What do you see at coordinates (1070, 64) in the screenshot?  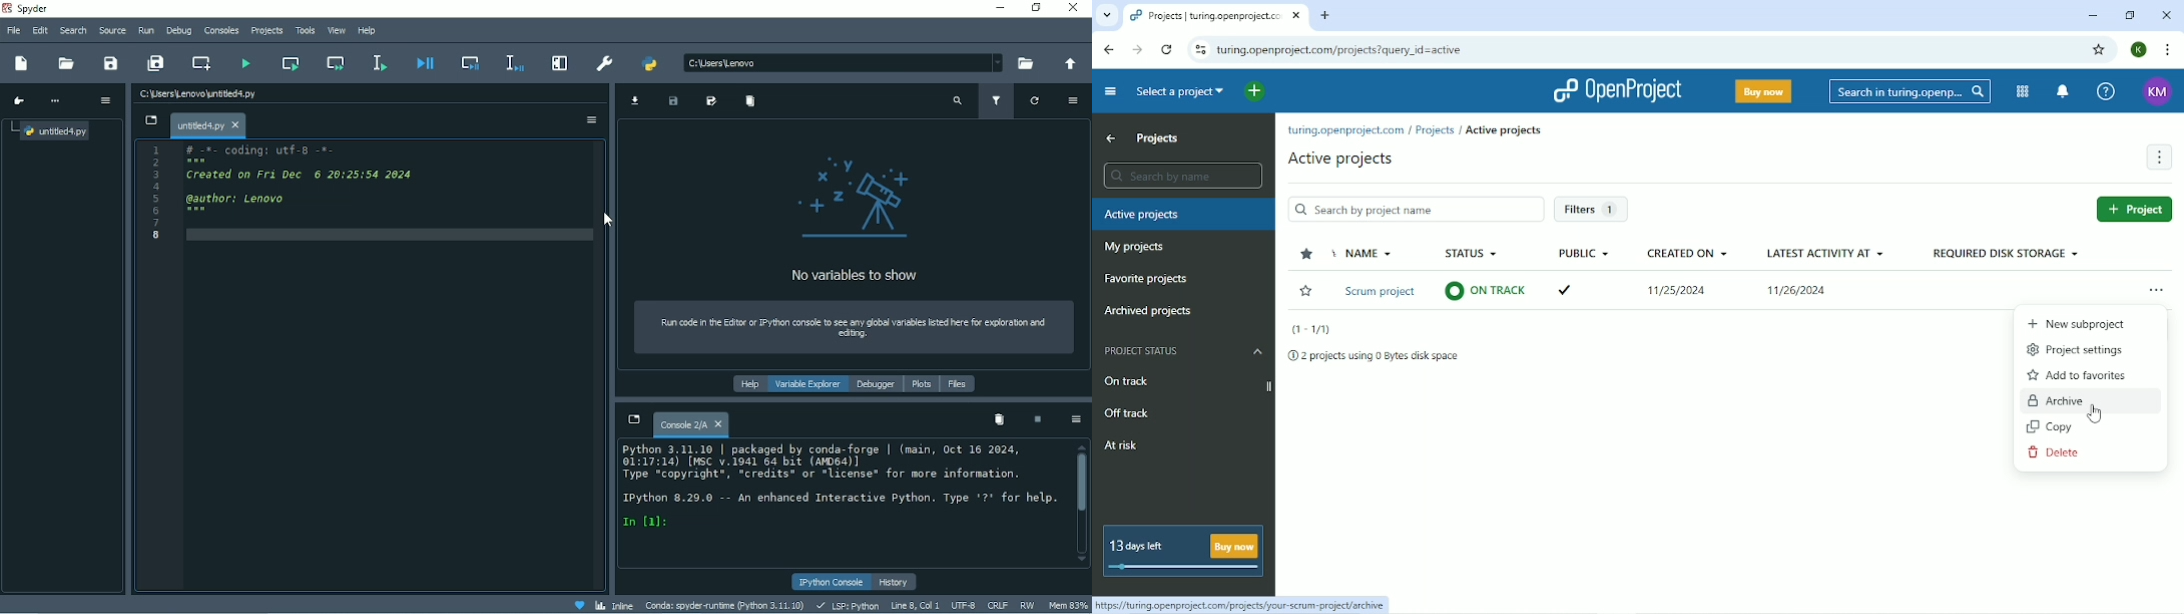 I see `Change to parent directory` at bounding box center [1070, 64].